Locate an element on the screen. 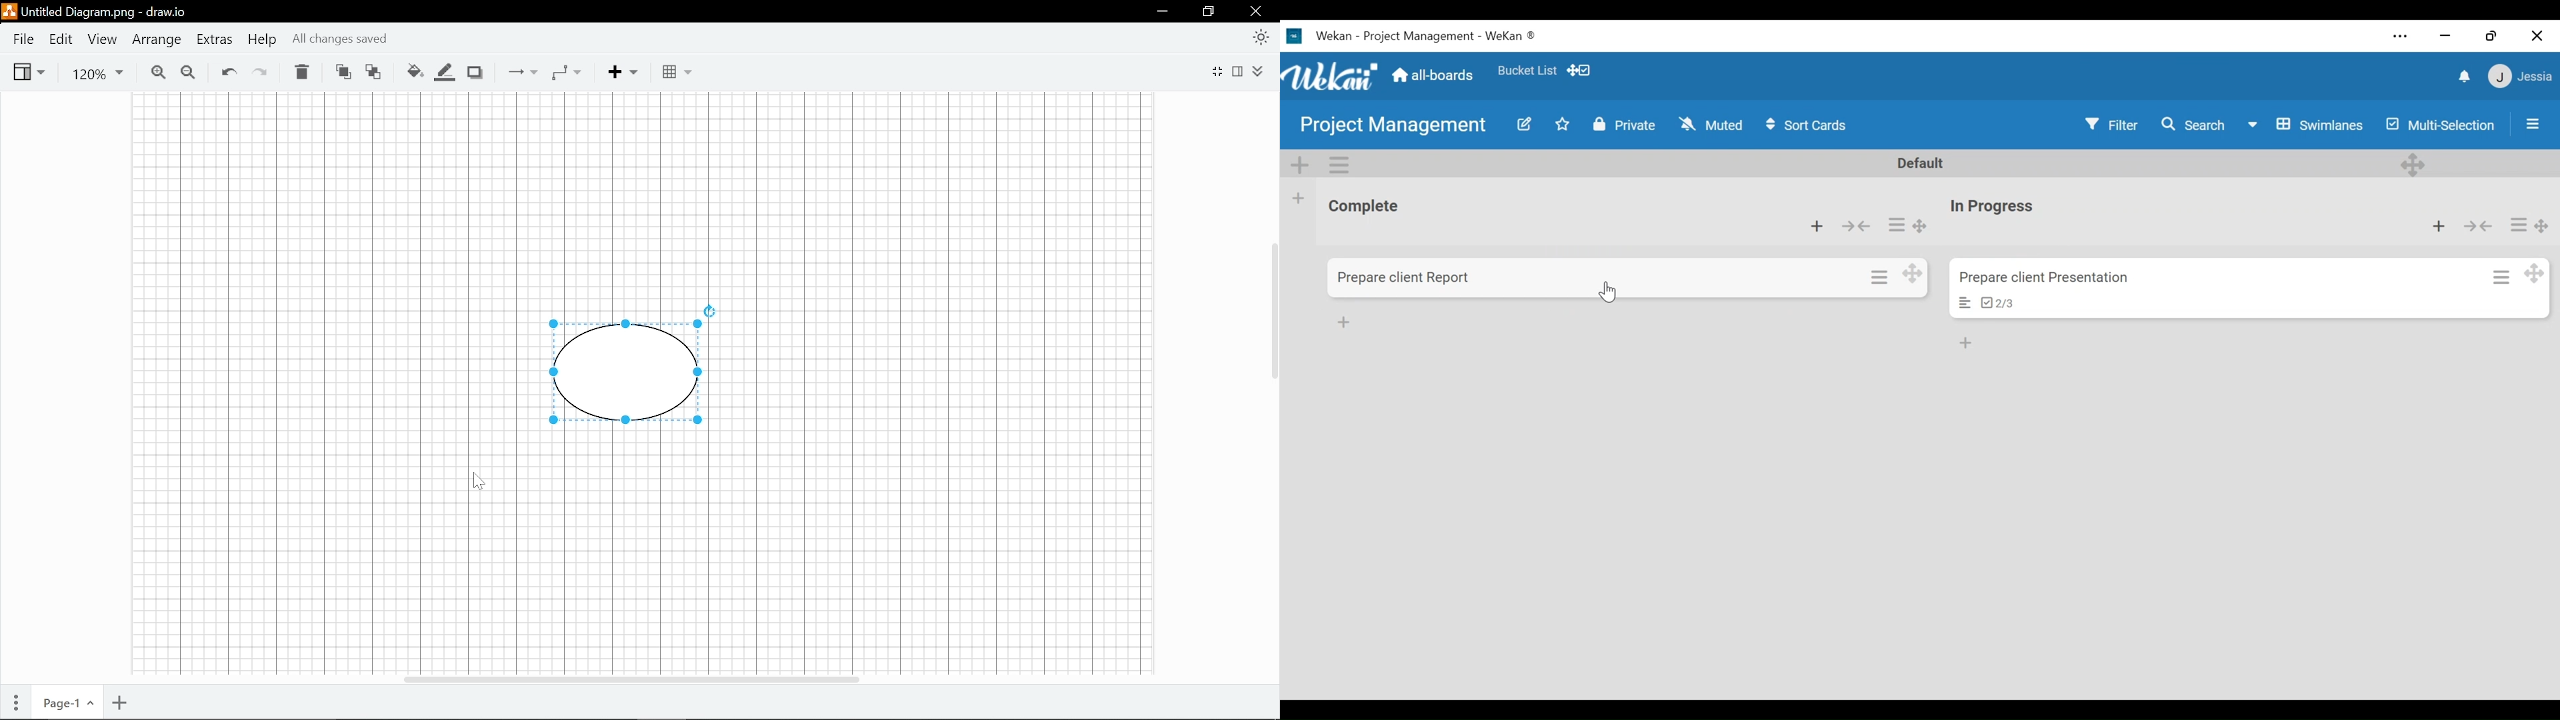 This screenshot has width=2576, height=728. Card Title is located at coordinates (1405, 278).